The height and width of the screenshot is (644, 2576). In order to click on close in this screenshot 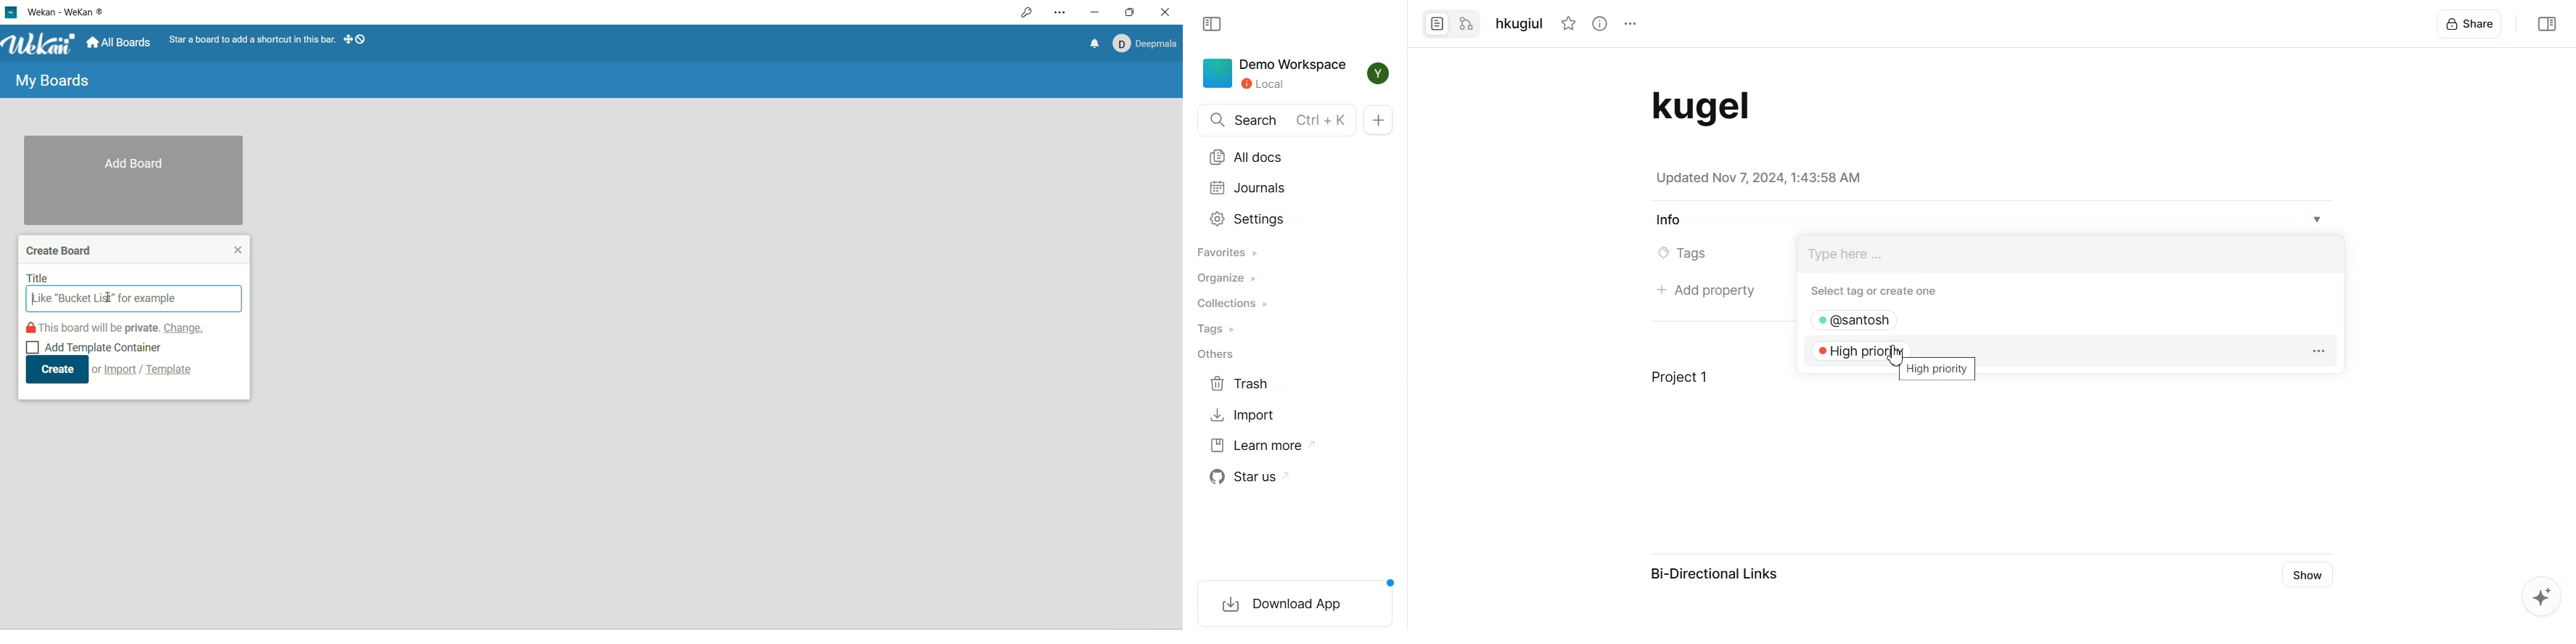, I will do `click(1167, 14)`.